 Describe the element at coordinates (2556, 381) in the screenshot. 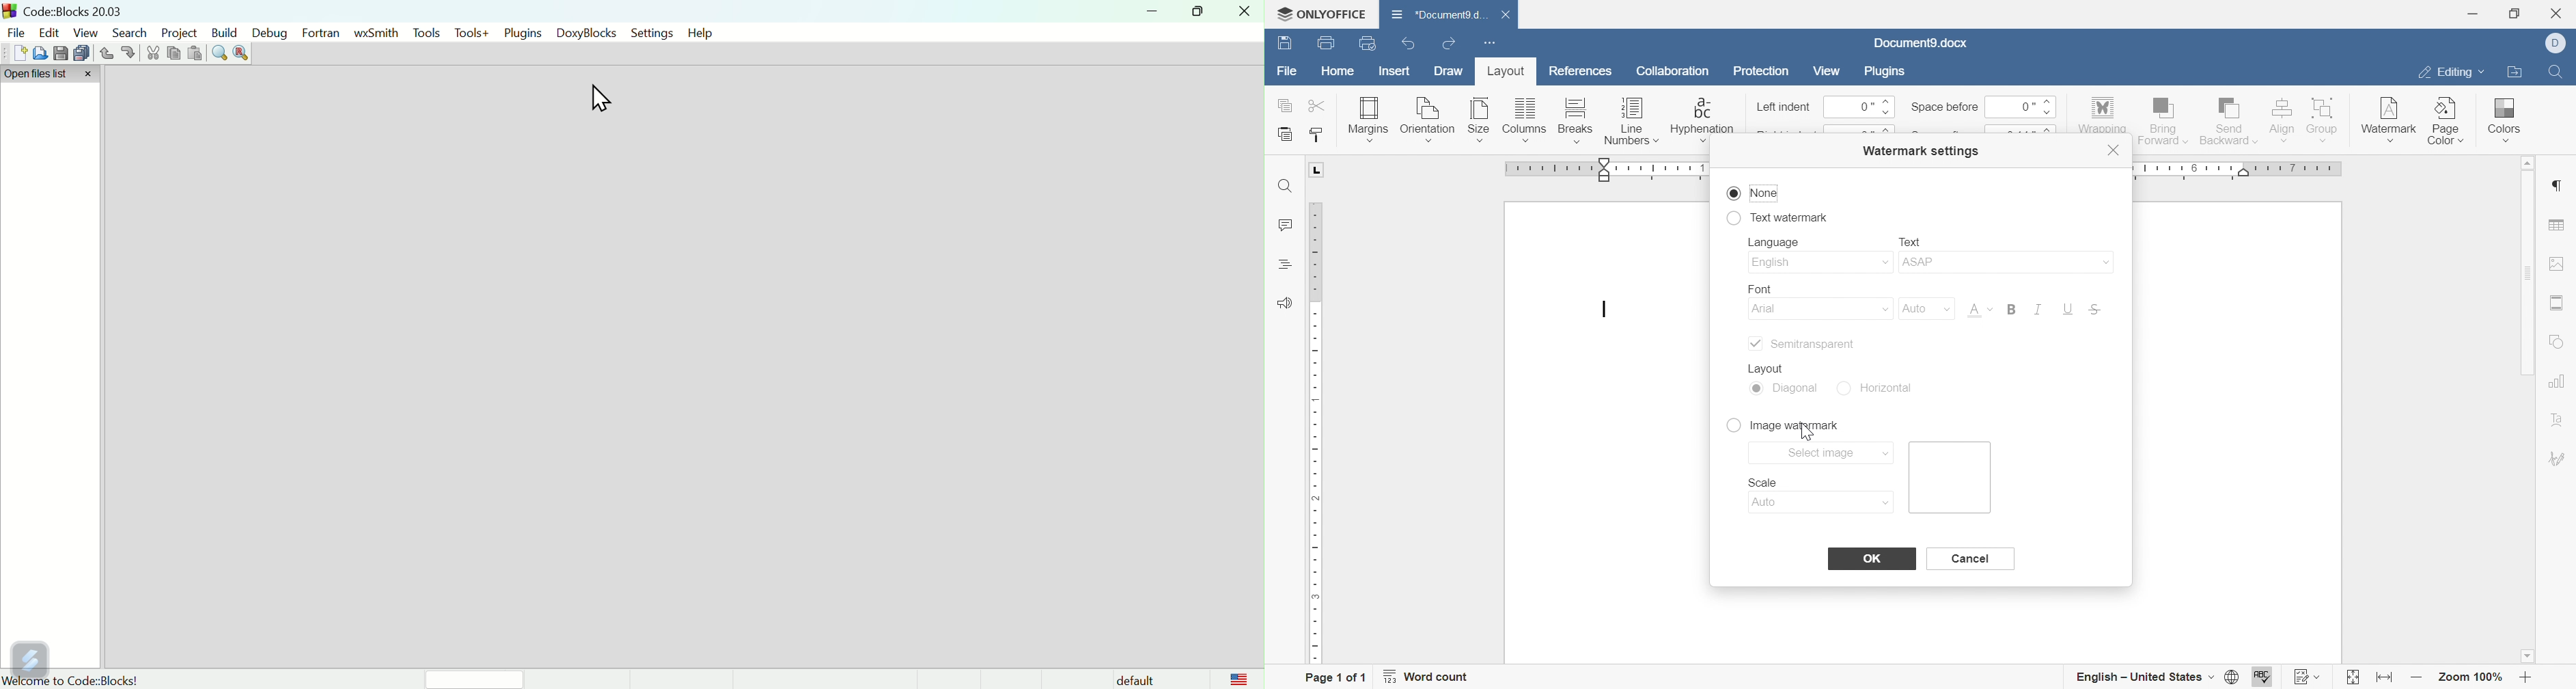

I see `chart settings` at that location.